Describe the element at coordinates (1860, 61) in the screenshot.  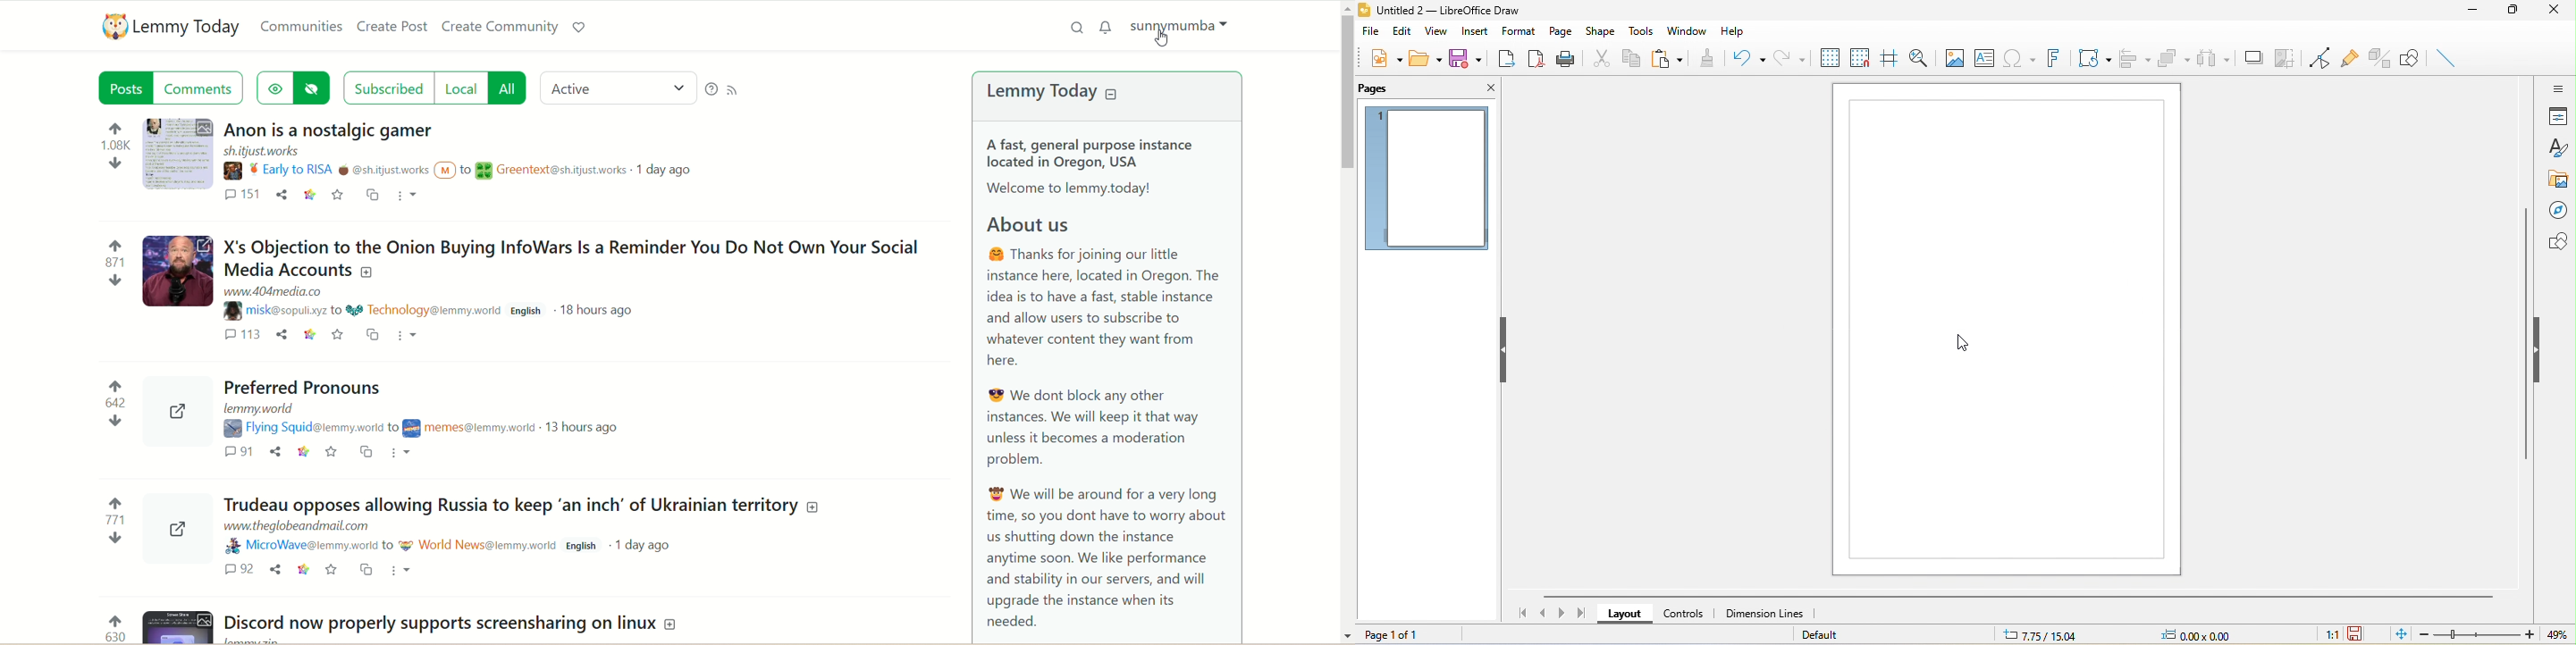
I see `snap to grid` at that location.